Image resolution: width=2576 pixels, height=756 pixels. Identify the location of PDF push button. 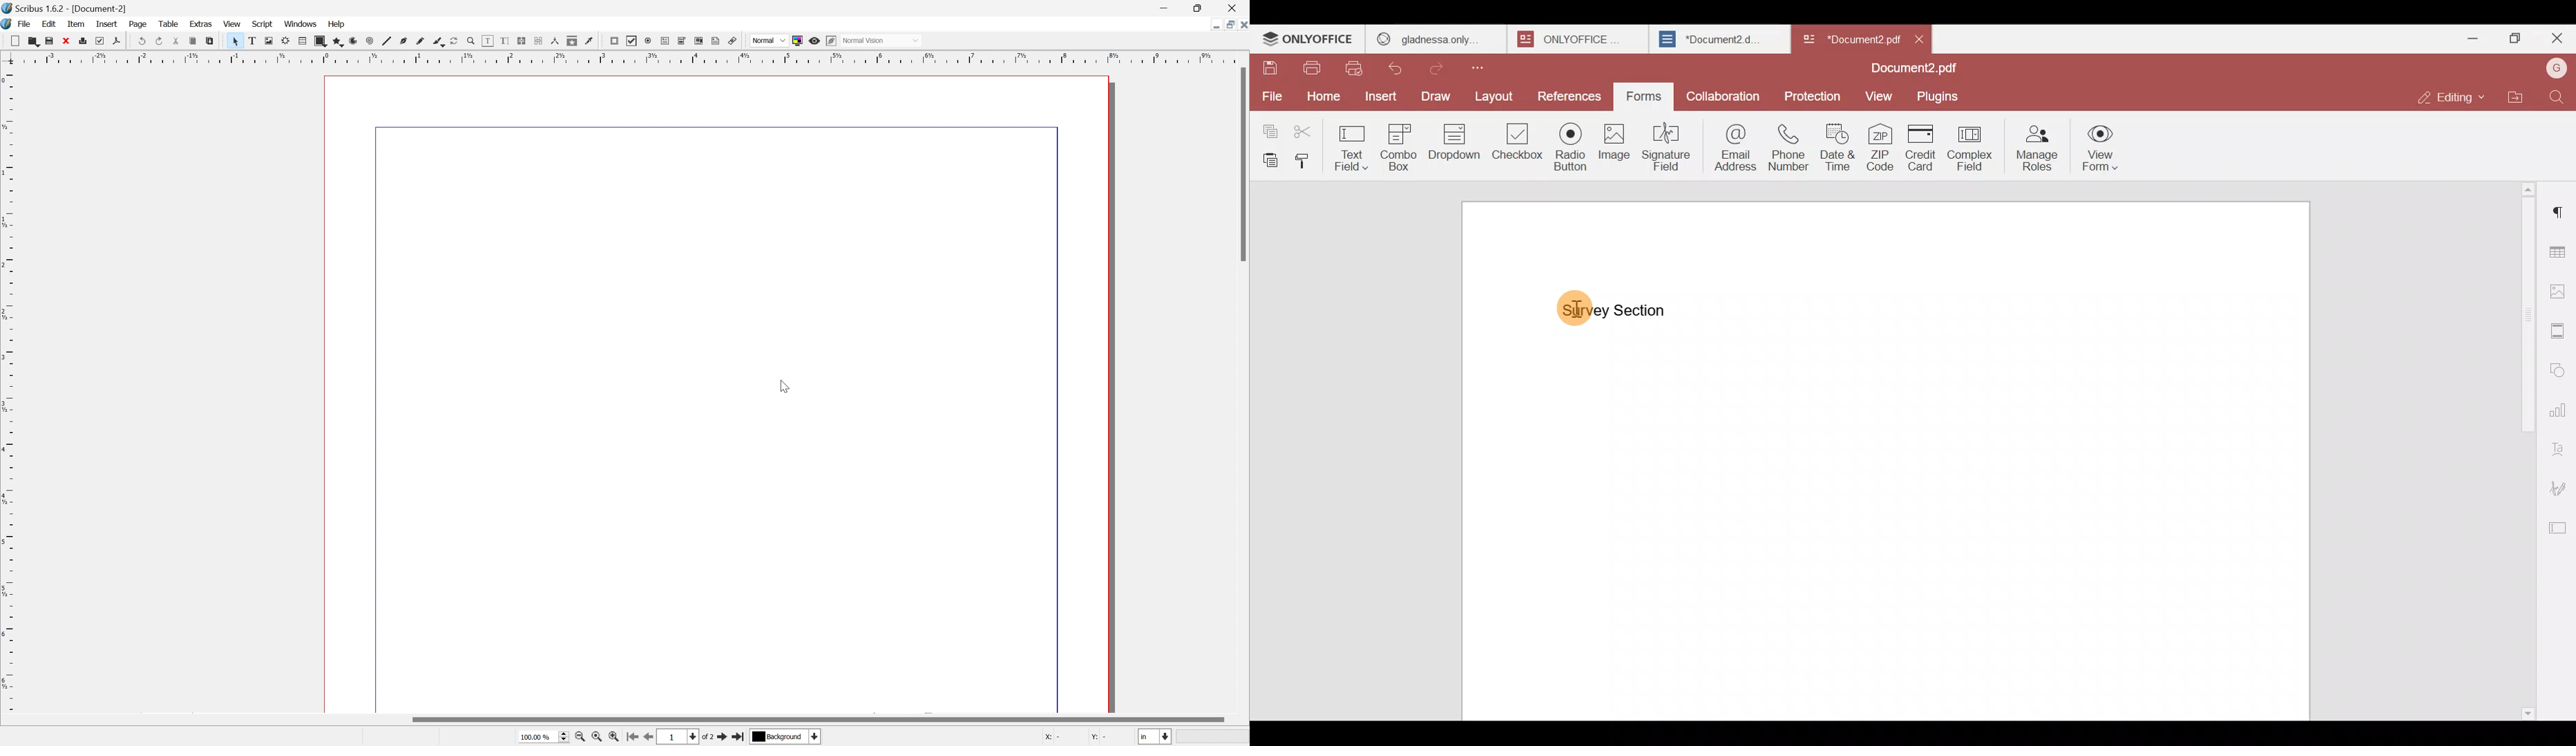
(613, 41).